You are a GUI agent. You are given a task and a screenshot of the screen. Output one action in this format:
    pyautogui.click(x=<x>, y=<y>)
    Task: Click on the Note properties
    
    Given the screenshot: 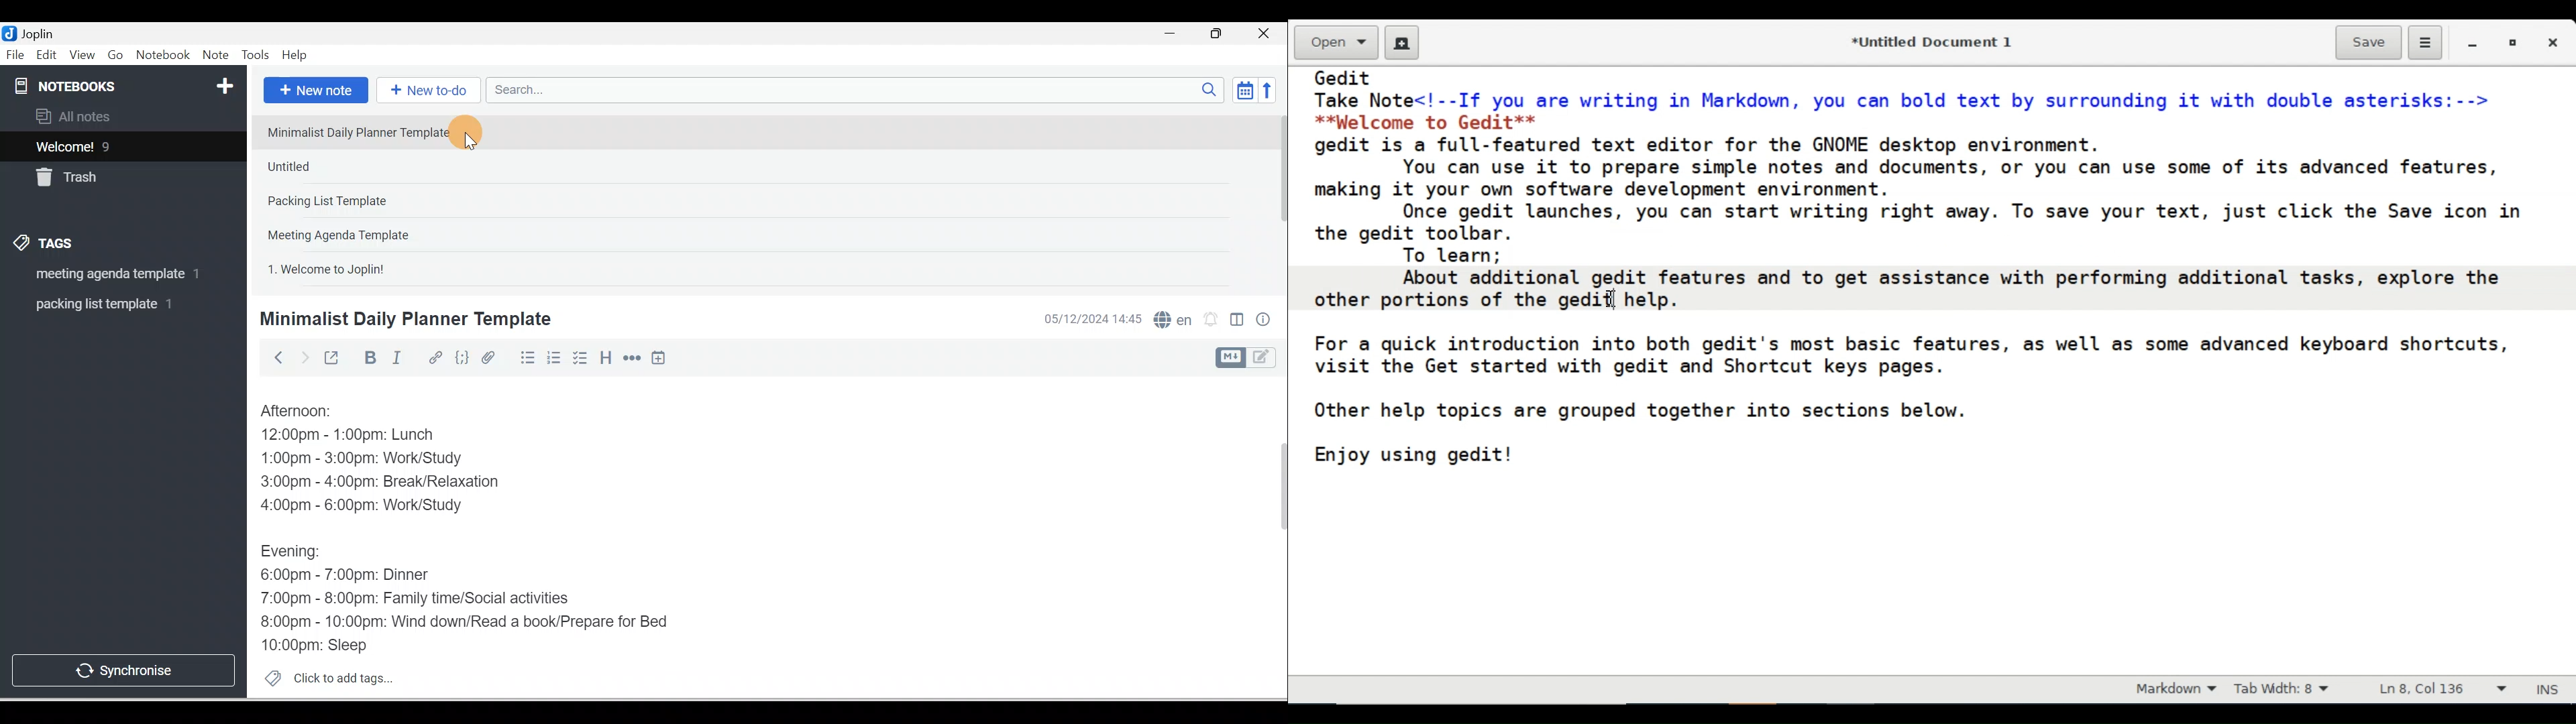 What is the action you would take?
    pyautogui.click(x=1265, y=321)
    